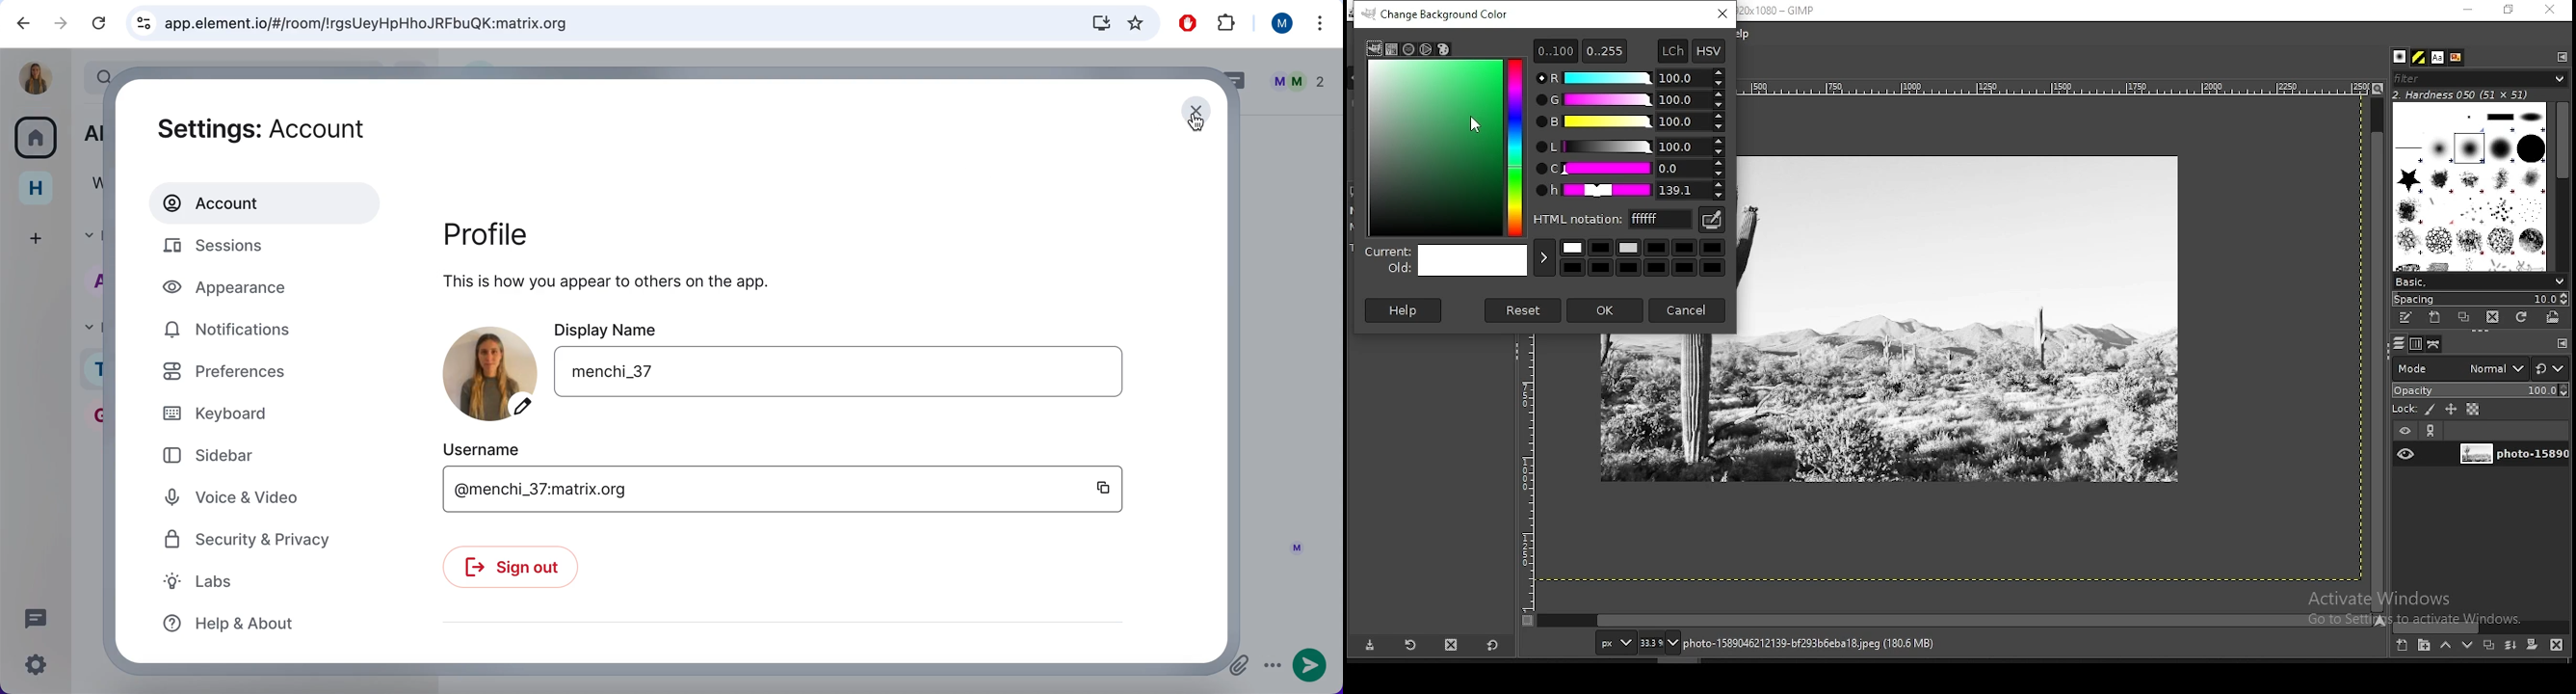 This screenshot has height=700, width=2576. Describe the element at coordinates (2521, 317) in the screenshot. I see `refresh brush` at that location.